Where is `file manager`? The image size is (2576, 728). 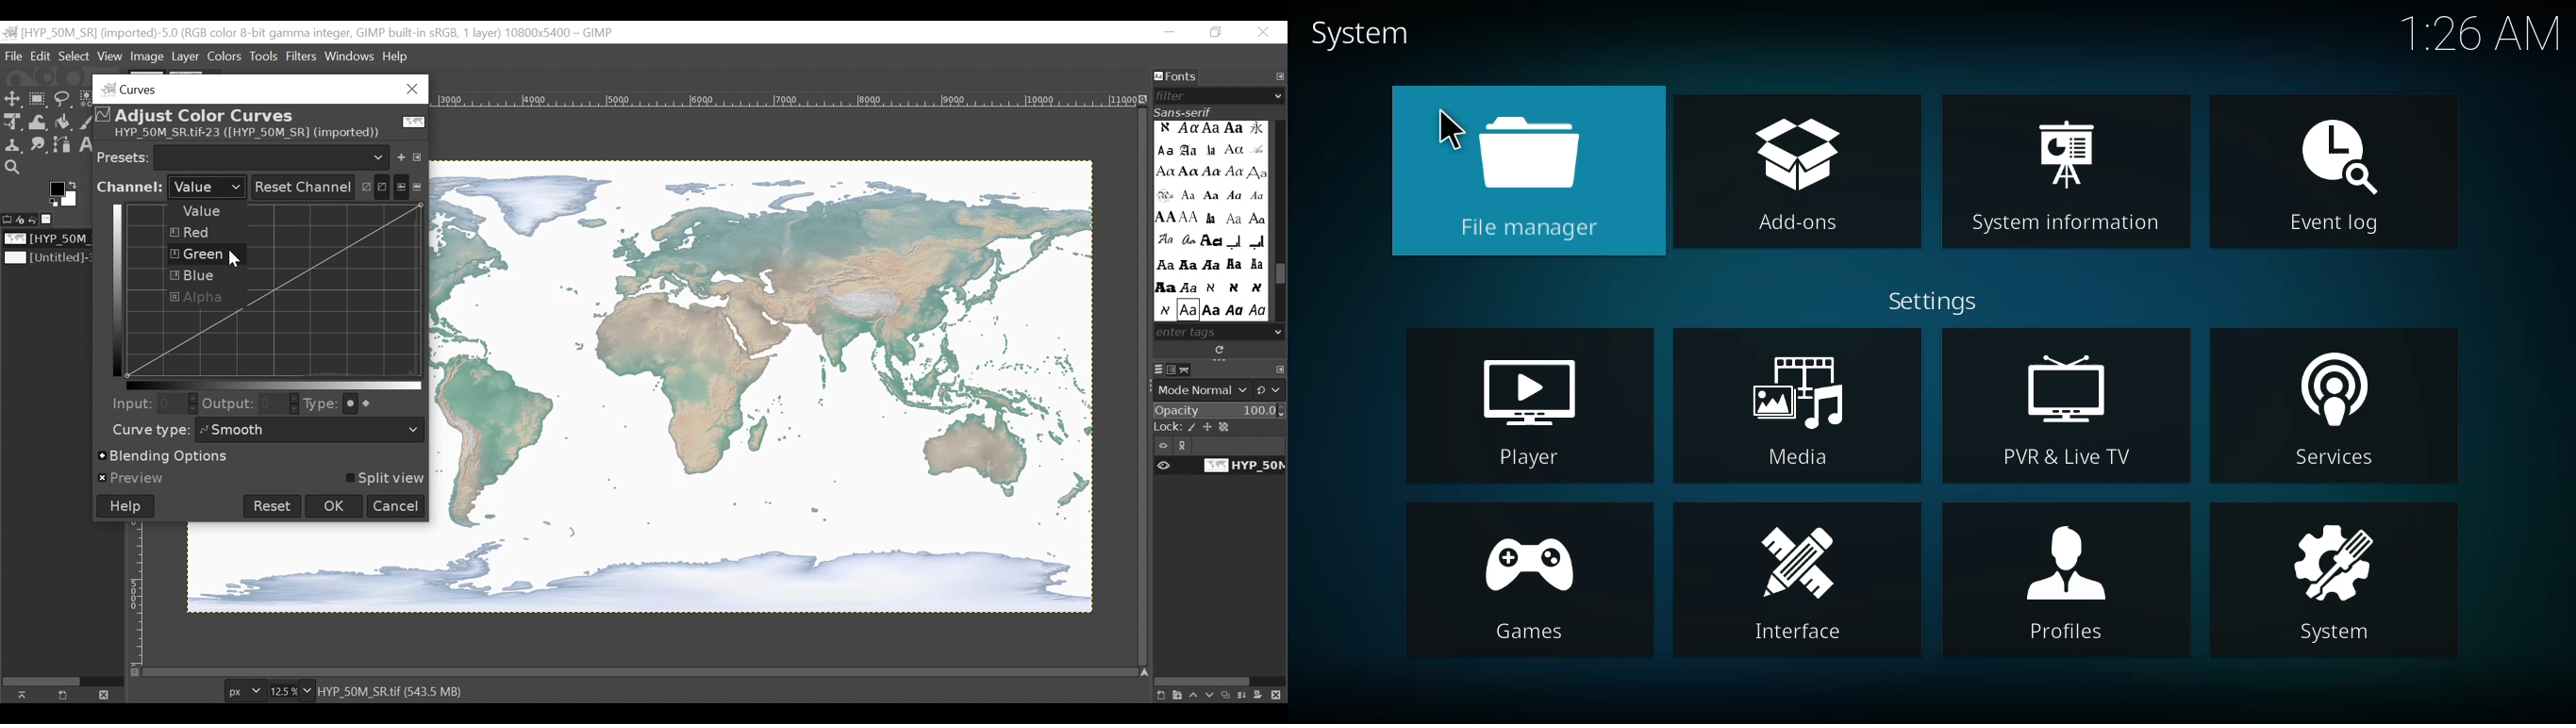 file manager is located at coordinates (1530, 171).